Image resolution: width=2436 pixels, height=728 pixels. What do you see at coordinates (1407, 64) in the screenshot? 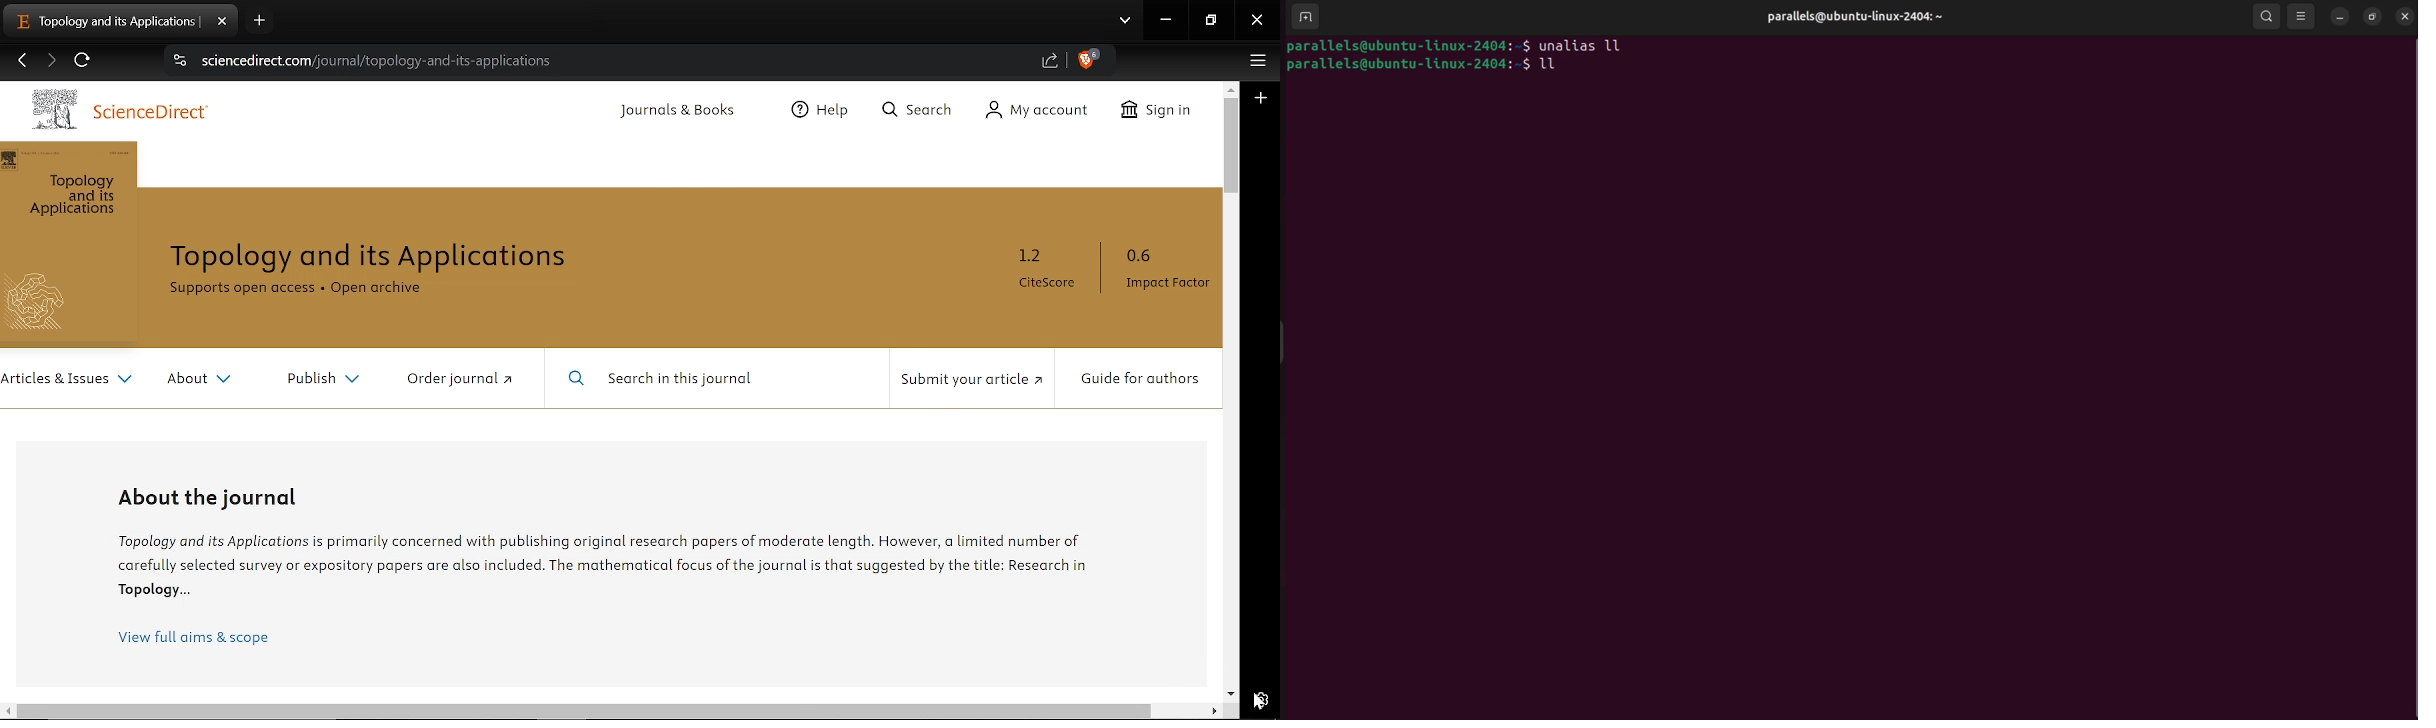
I see `bash prompt` at bounding box center [1407, 64].